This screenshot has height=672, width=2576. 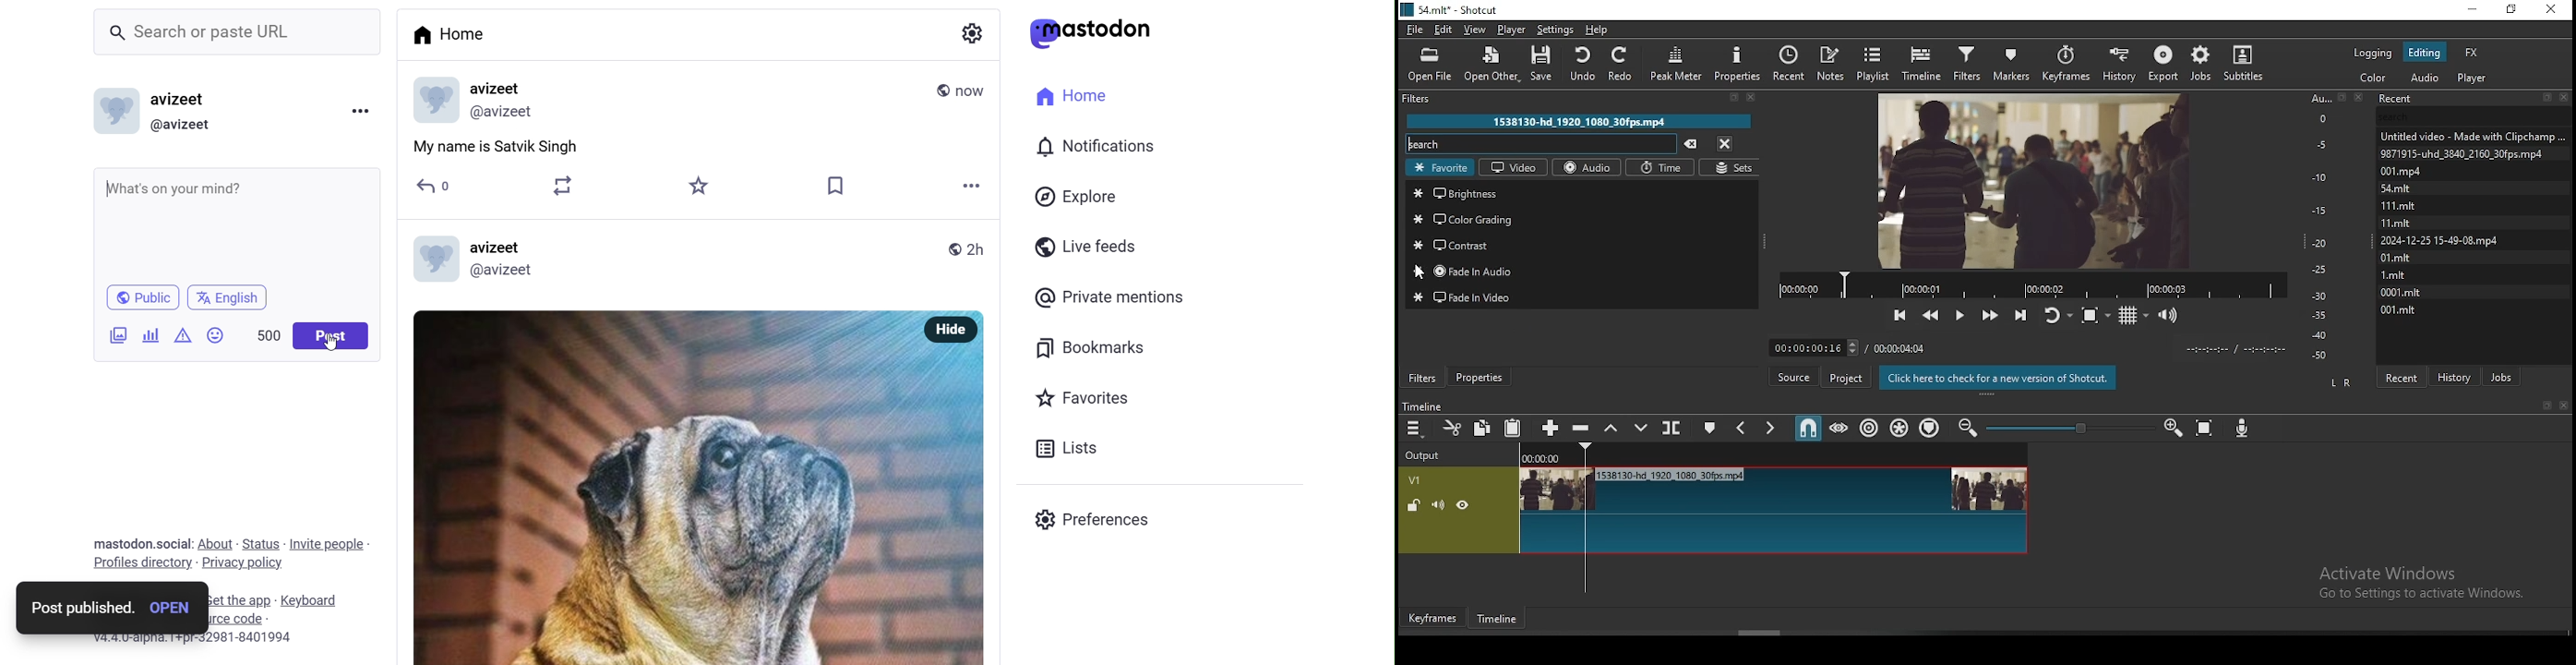 What do you see at coordinates (362, 111) in the screenshot?
I see `more options` at bounding box center [362, 111].